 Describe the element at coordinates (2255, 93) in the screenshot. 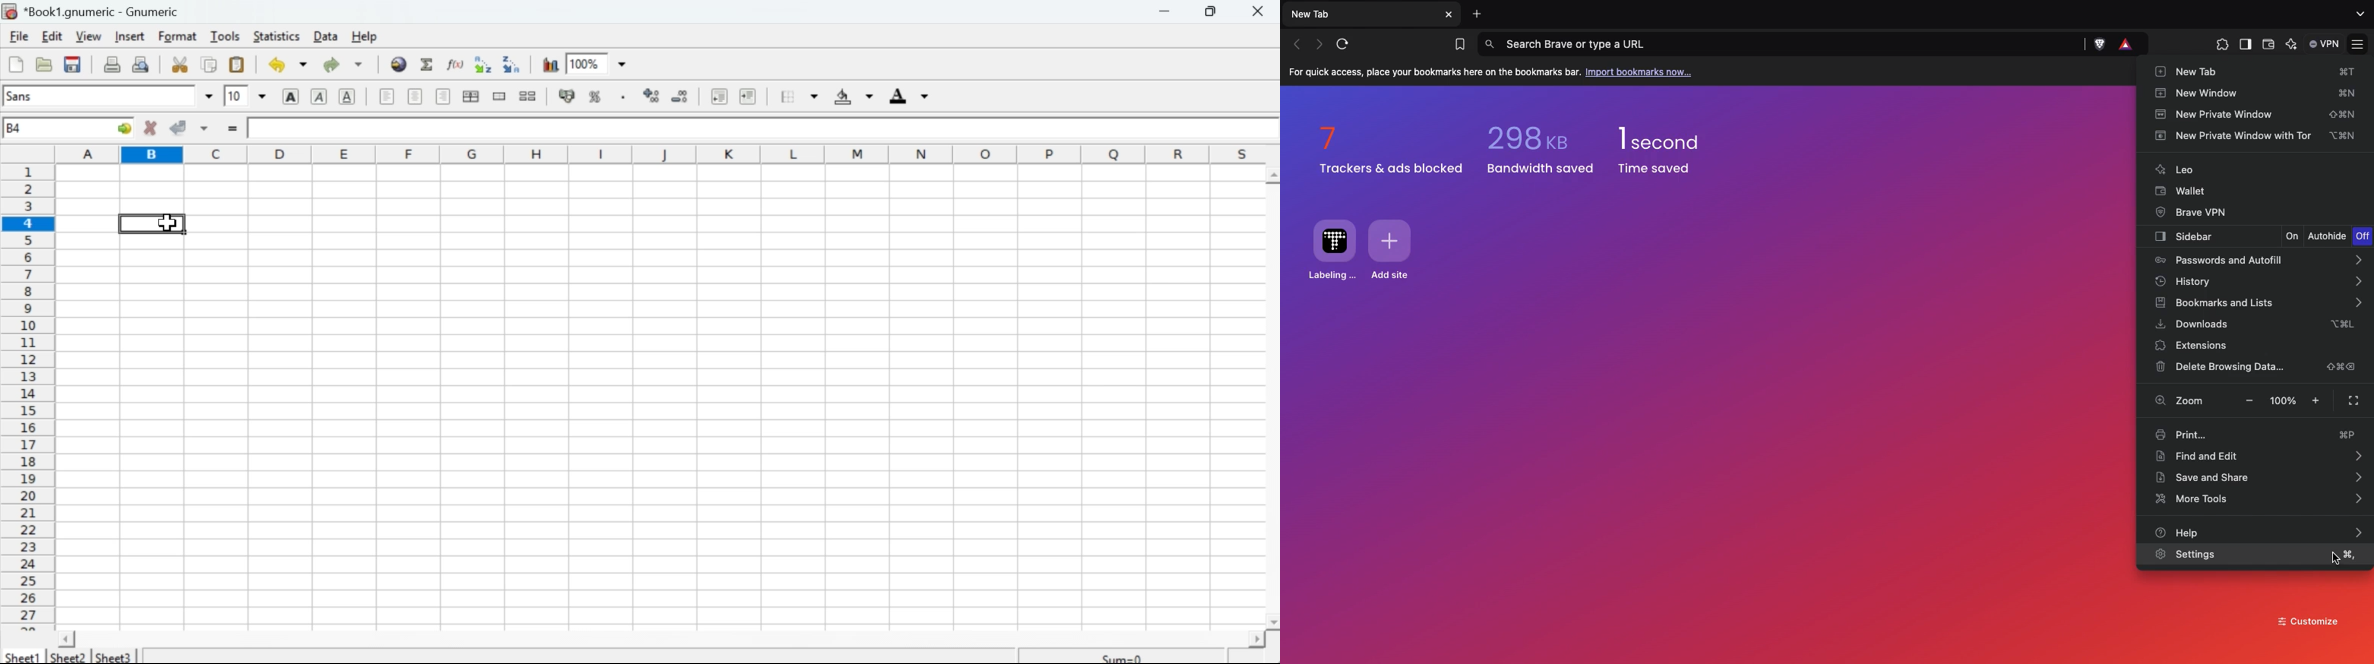

I see `New window` at that location.